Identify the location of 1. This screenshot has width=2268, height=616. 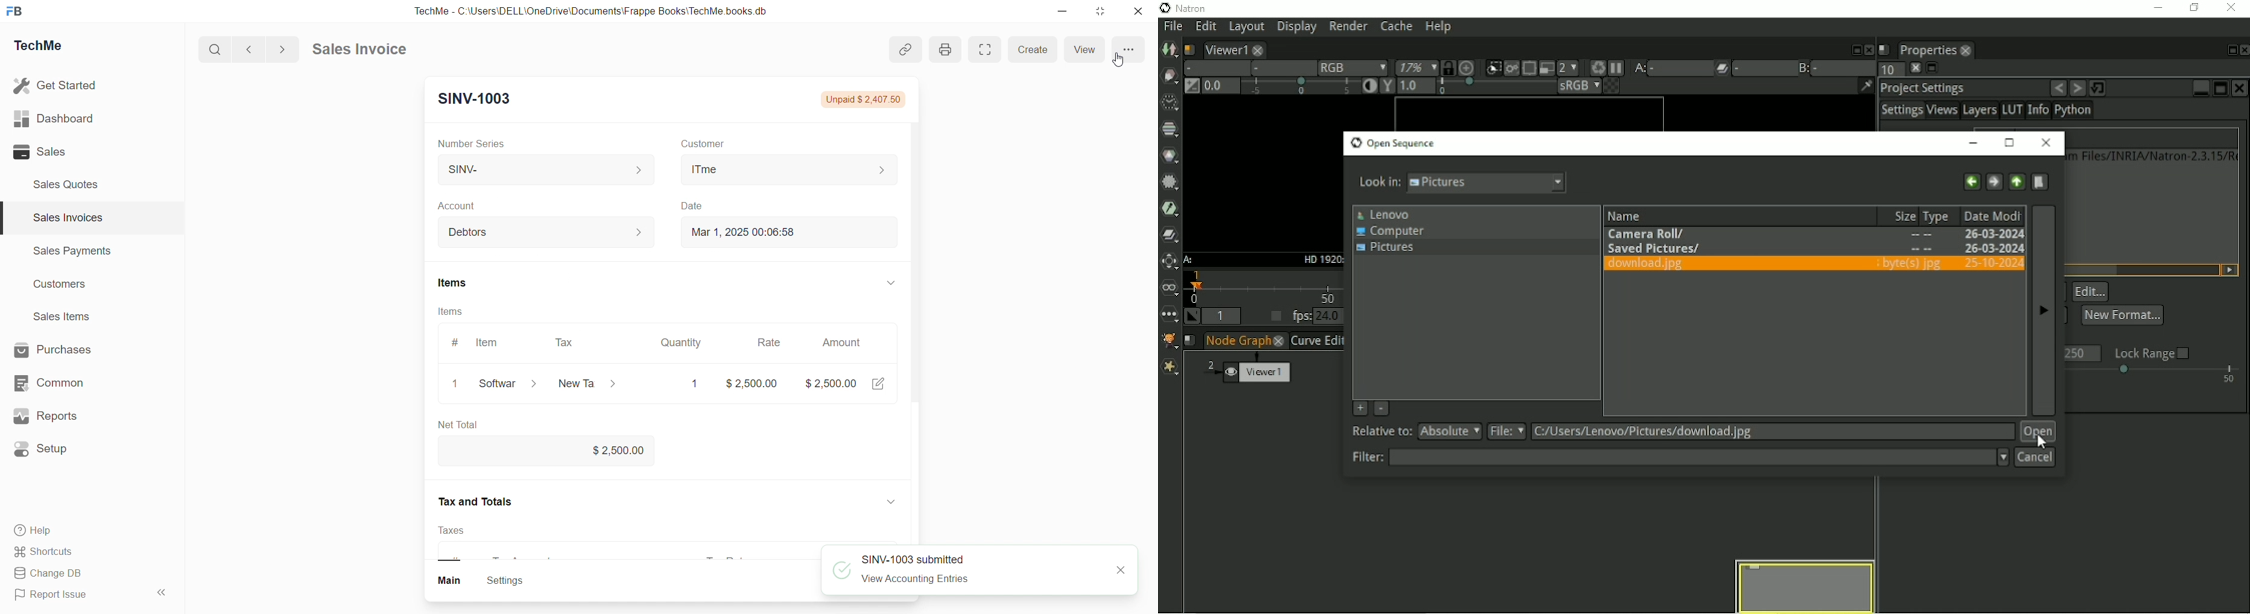
(695, 384).